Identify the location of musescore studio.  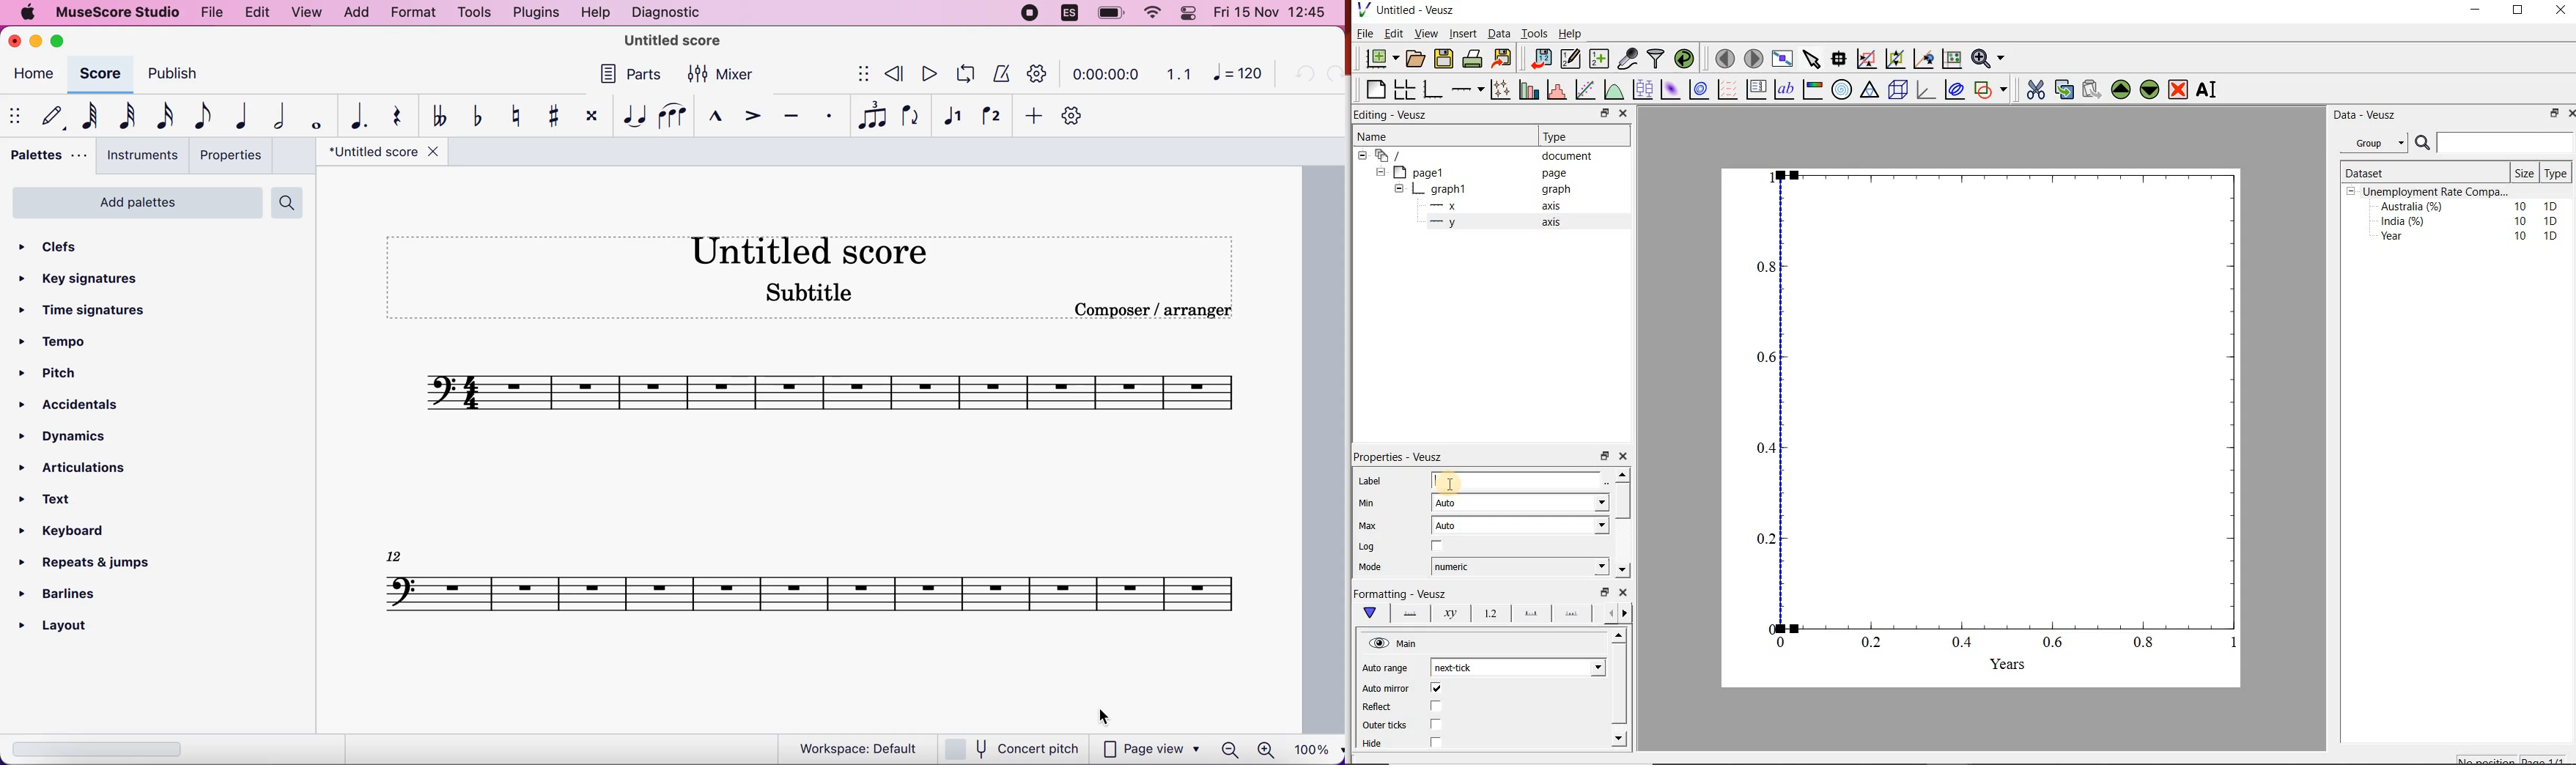
(119, 12).